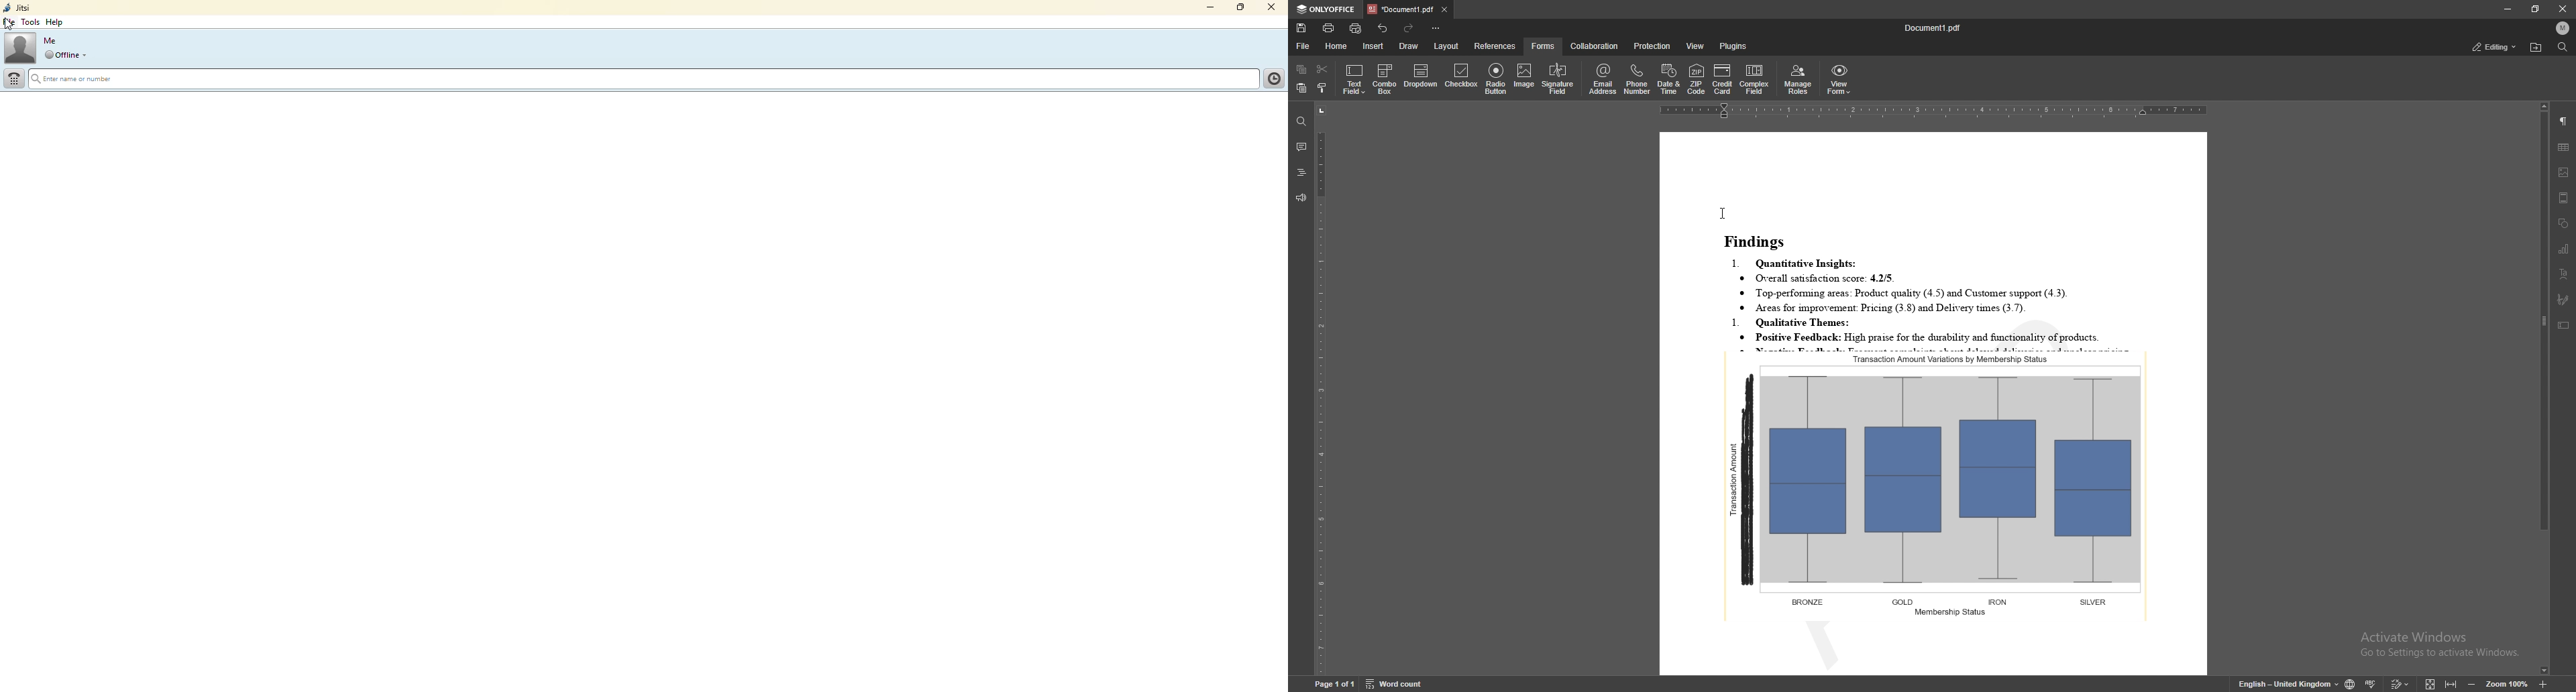  I want to click on 1. Qualitative Themes:, so click(1798, 323).